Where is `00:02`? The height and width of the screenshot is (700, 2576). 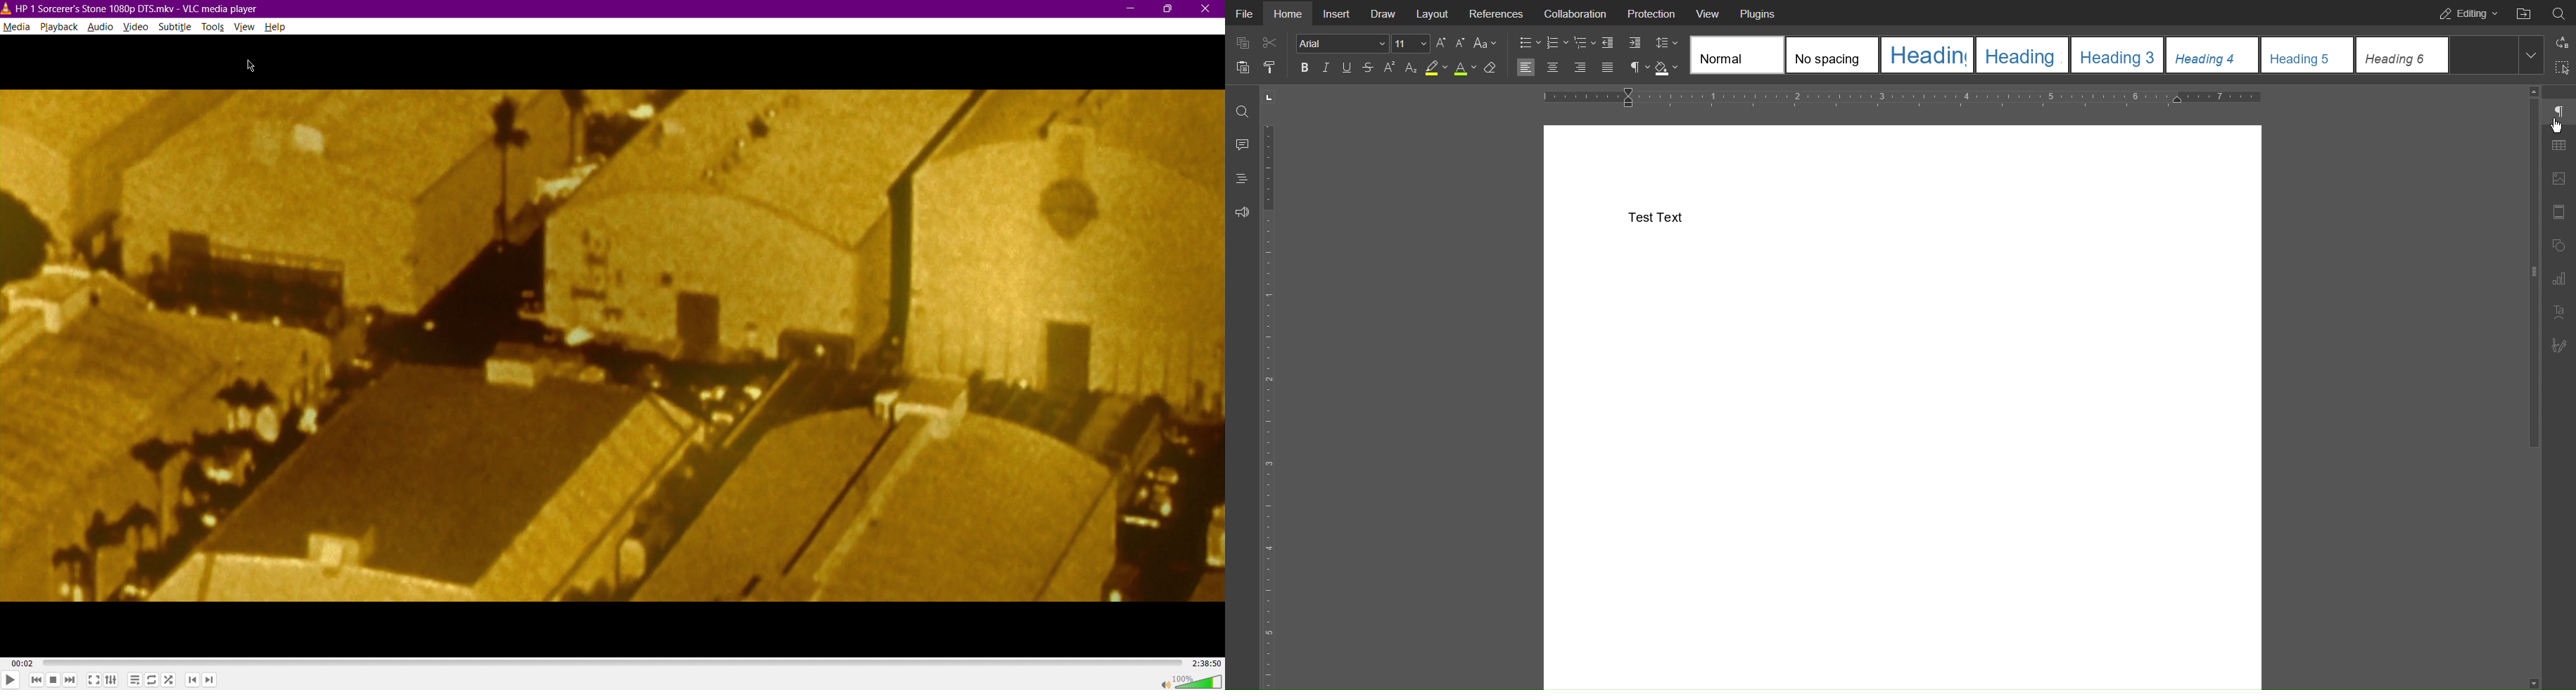 00:02 is located at coordinates (22, 664).